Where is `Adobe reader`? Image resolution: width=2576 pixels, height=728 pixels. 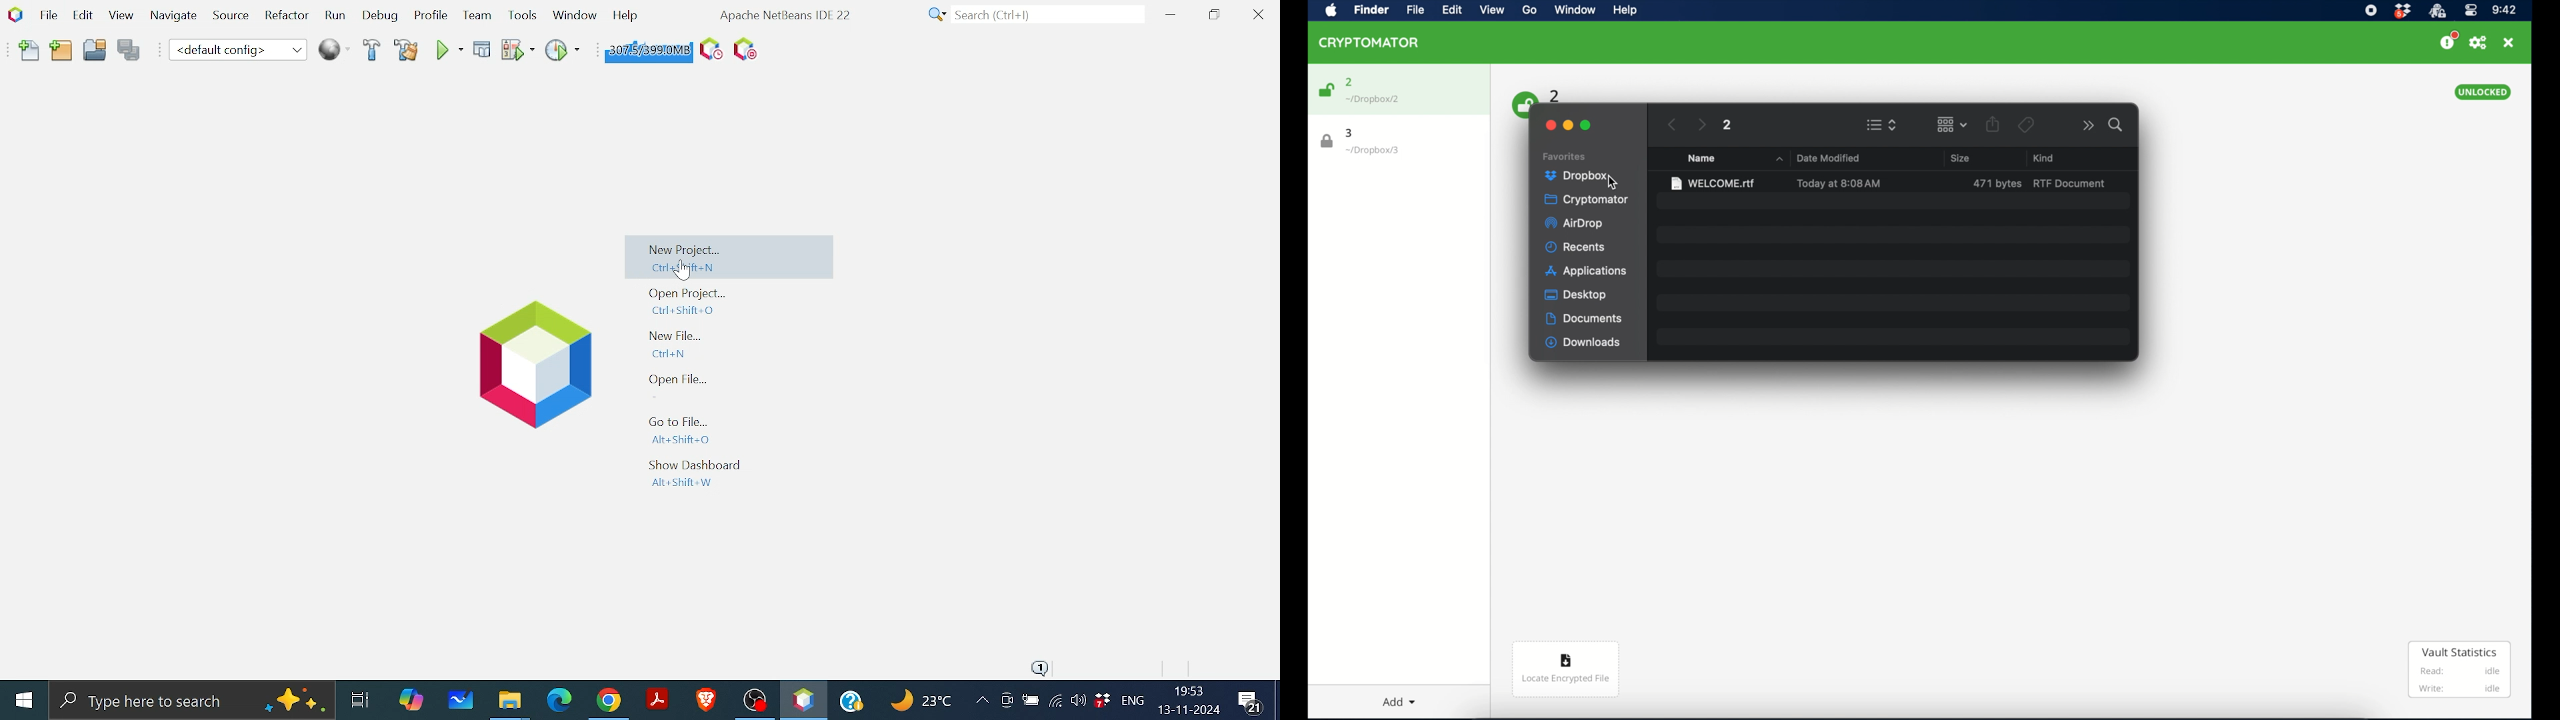
Adobe reader is located at coordinates (657, 699).